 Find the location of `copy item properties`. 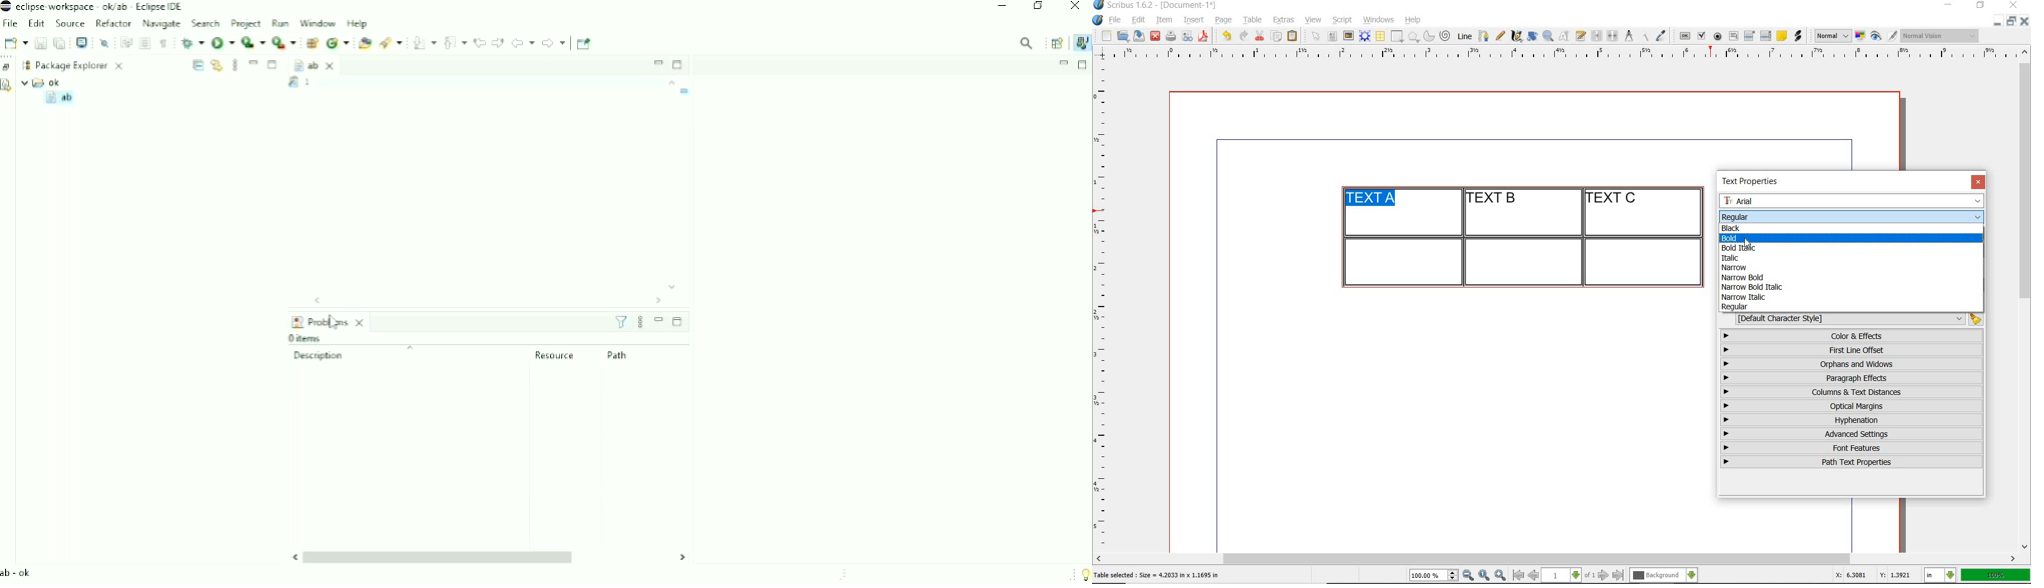

copy item properties is located at coordinates (1645, 36).